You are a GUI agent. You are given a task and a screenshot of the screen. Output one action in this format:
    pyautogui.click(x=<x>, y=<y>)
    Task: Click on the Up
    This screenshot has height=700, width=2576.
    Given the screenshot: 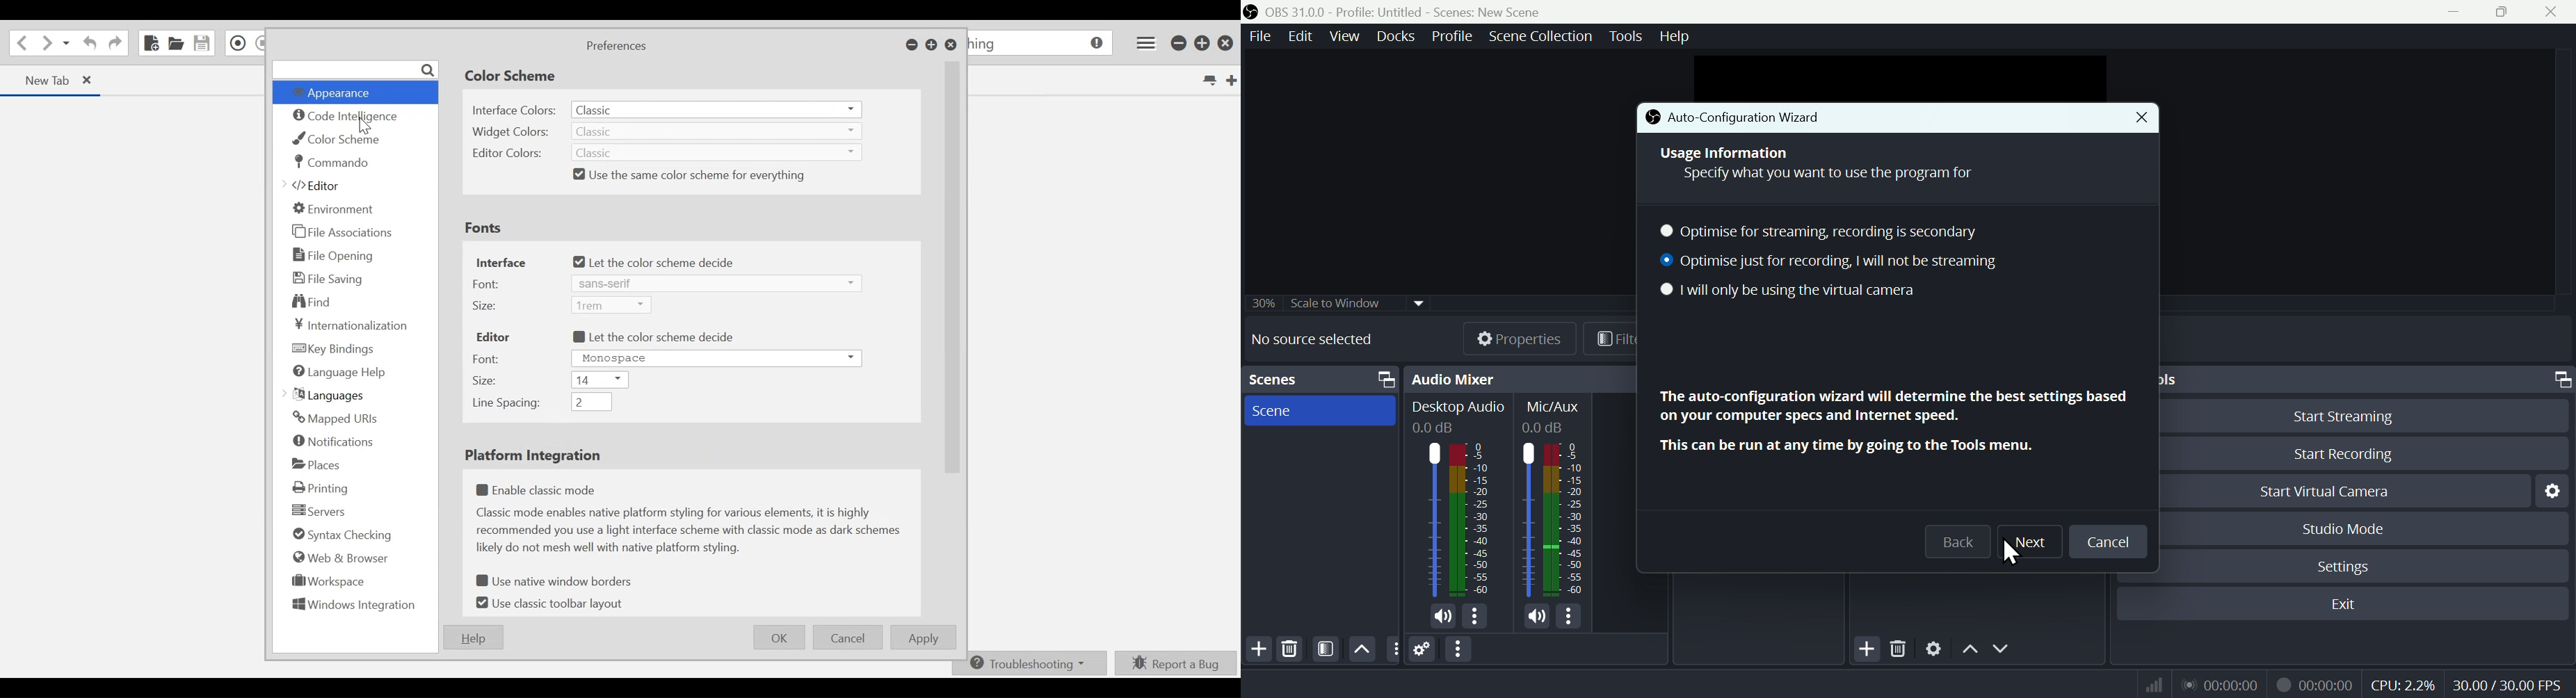 What is the action you would take?
    pyautogui.click(x=1362, y=649)
    